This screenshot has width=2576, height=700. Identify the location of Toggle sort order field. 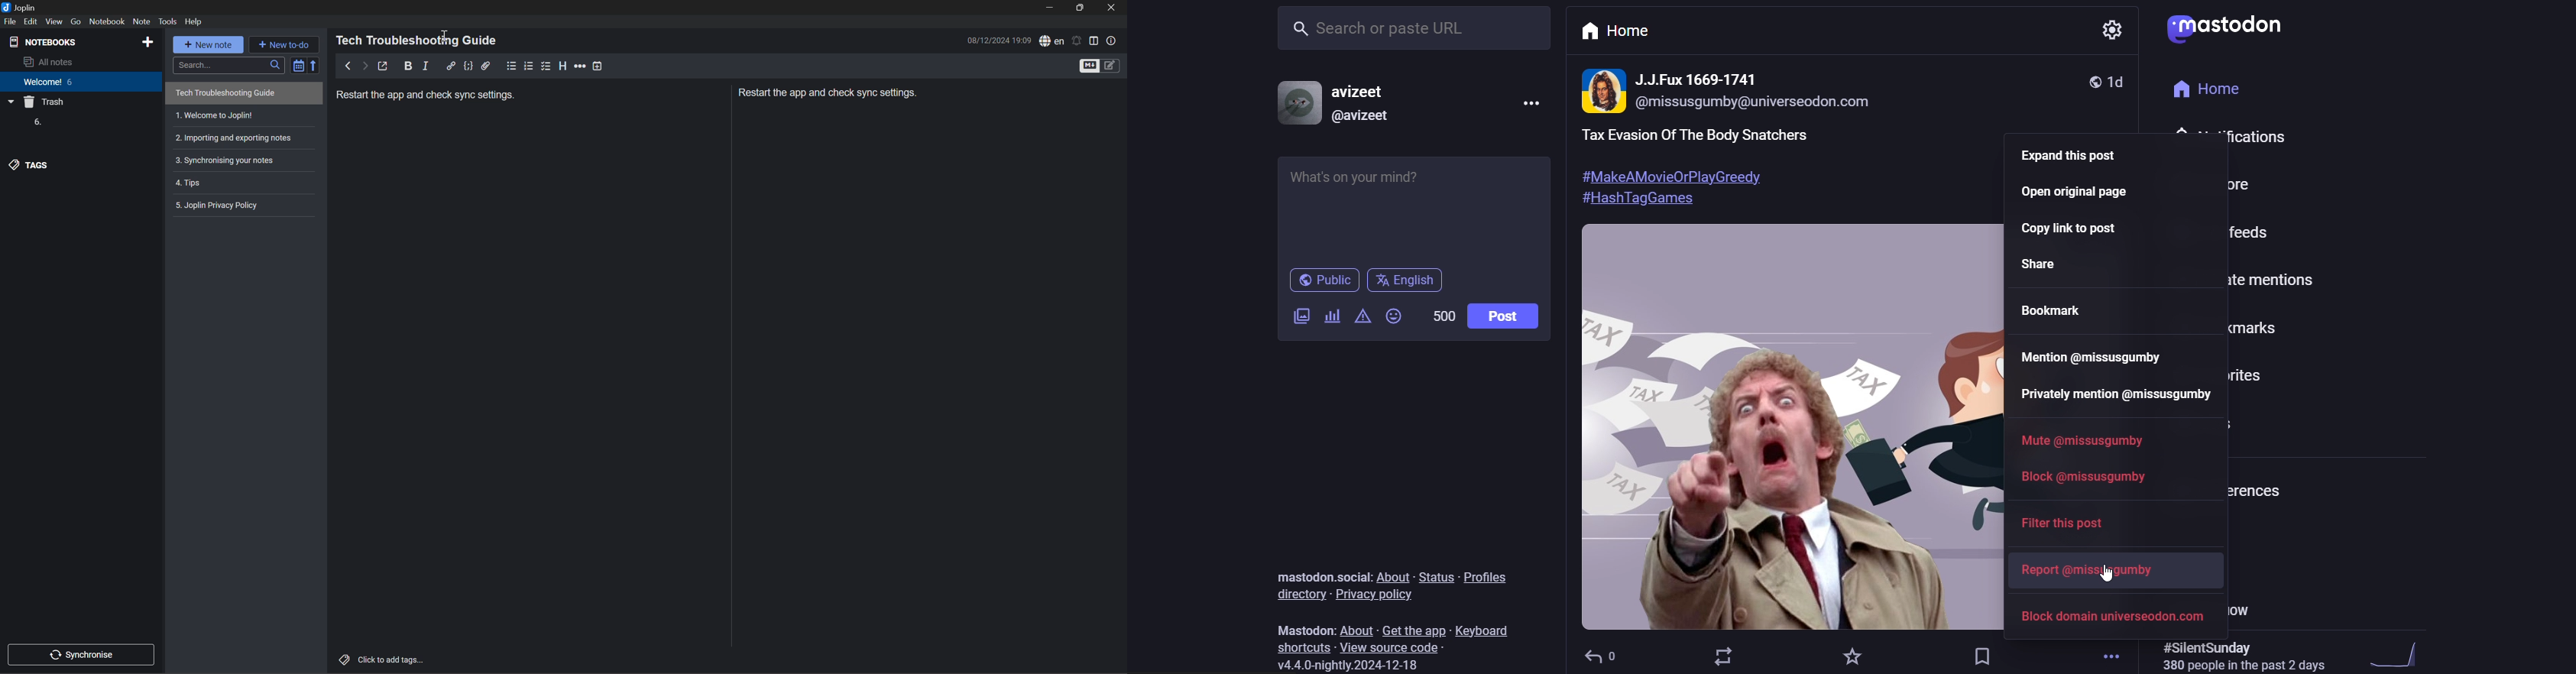
(297, 64).